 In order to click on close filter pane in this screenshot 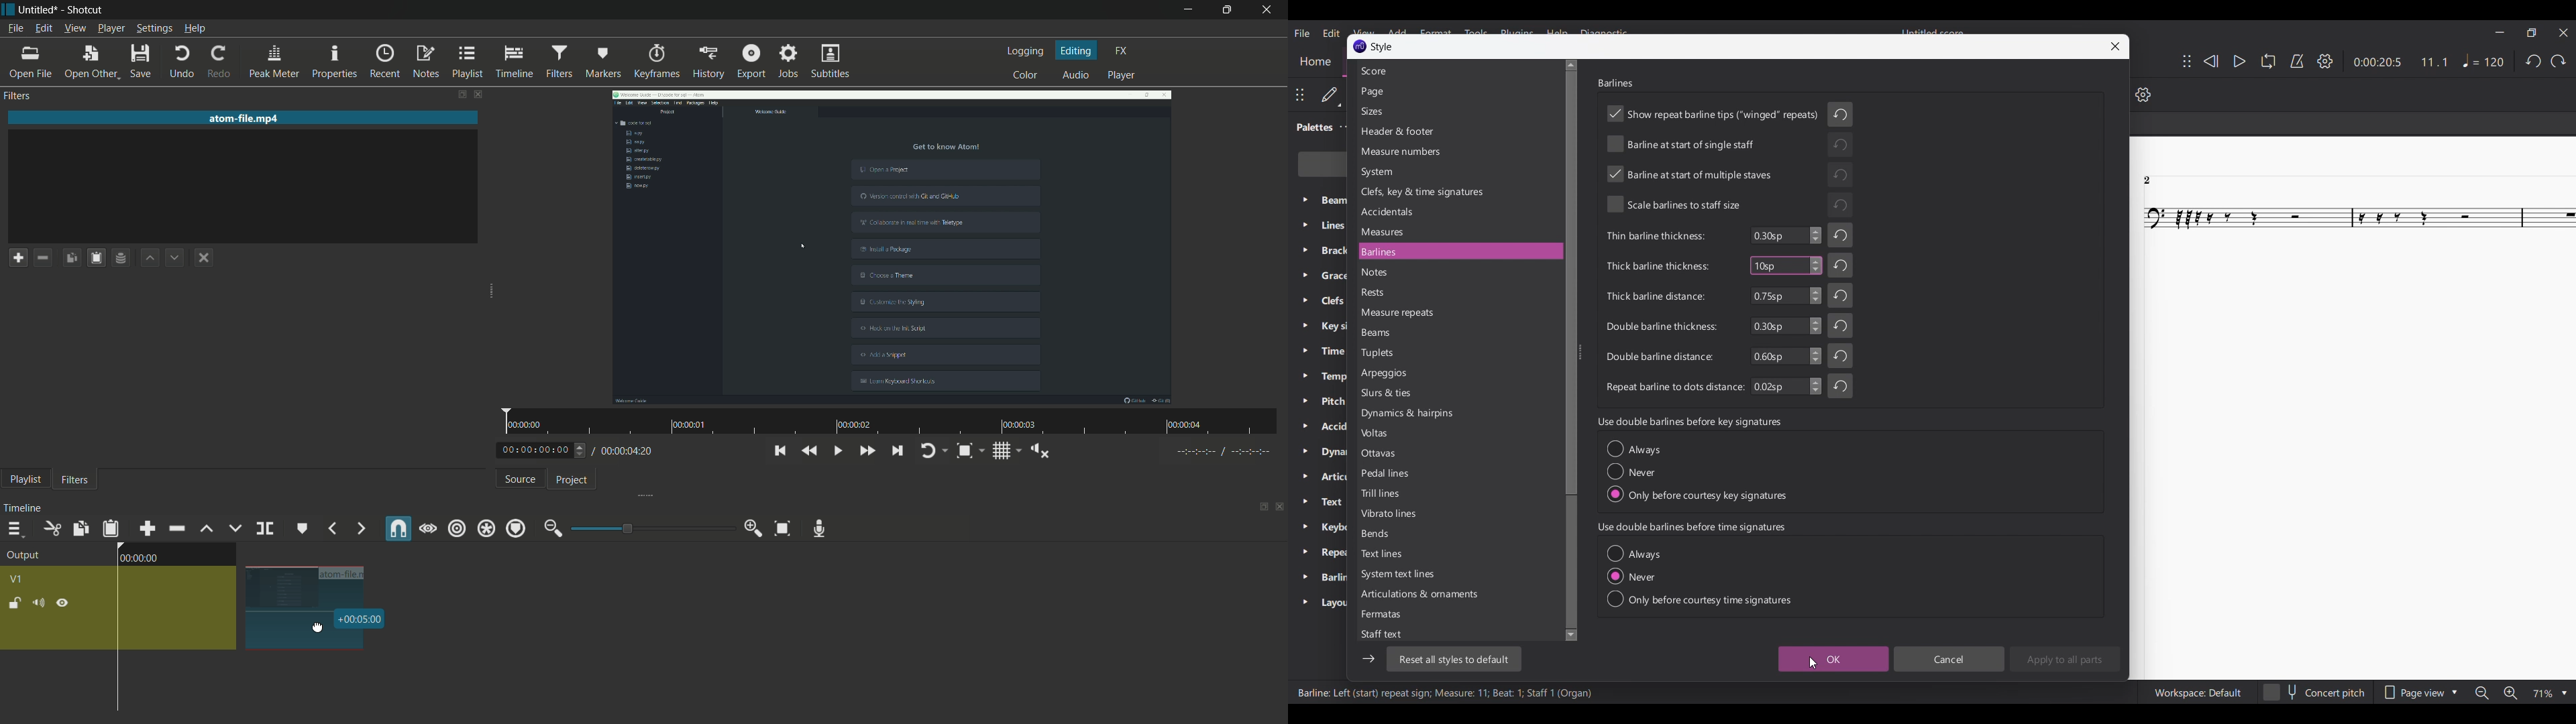, I will do `click(480, 93)`.